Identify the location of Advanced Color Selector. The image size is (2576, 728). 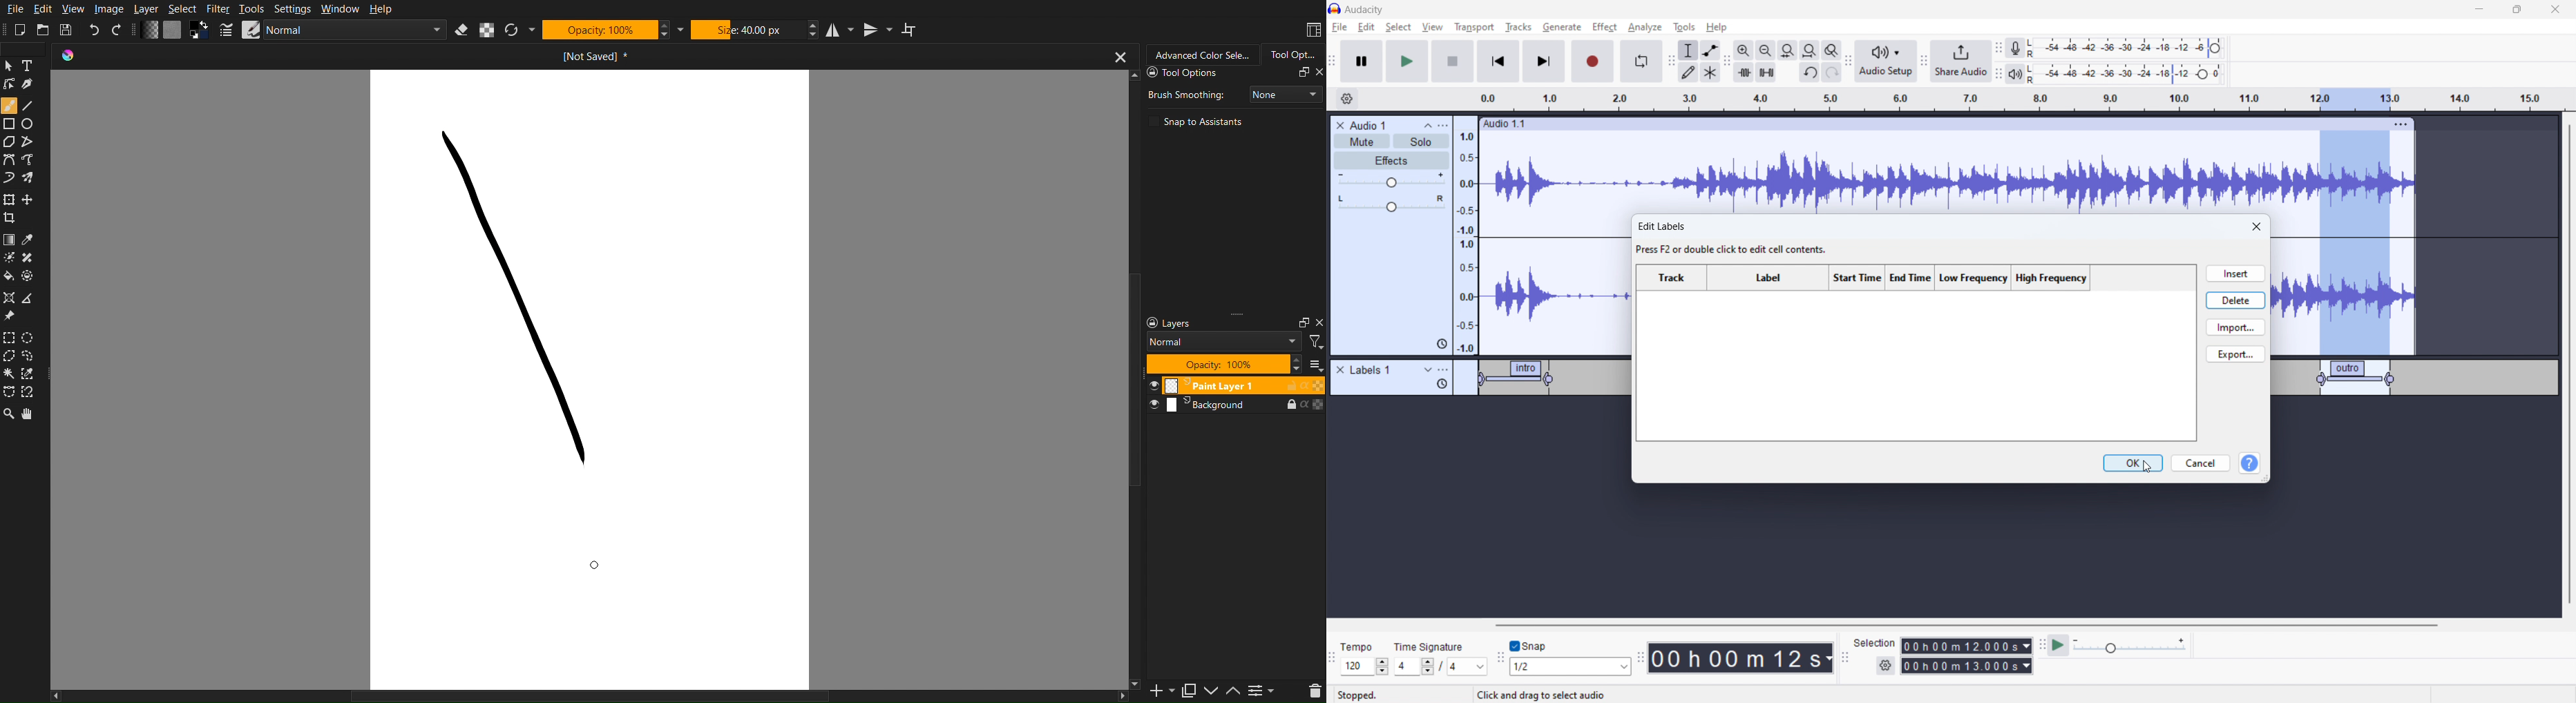
(1201, 55).